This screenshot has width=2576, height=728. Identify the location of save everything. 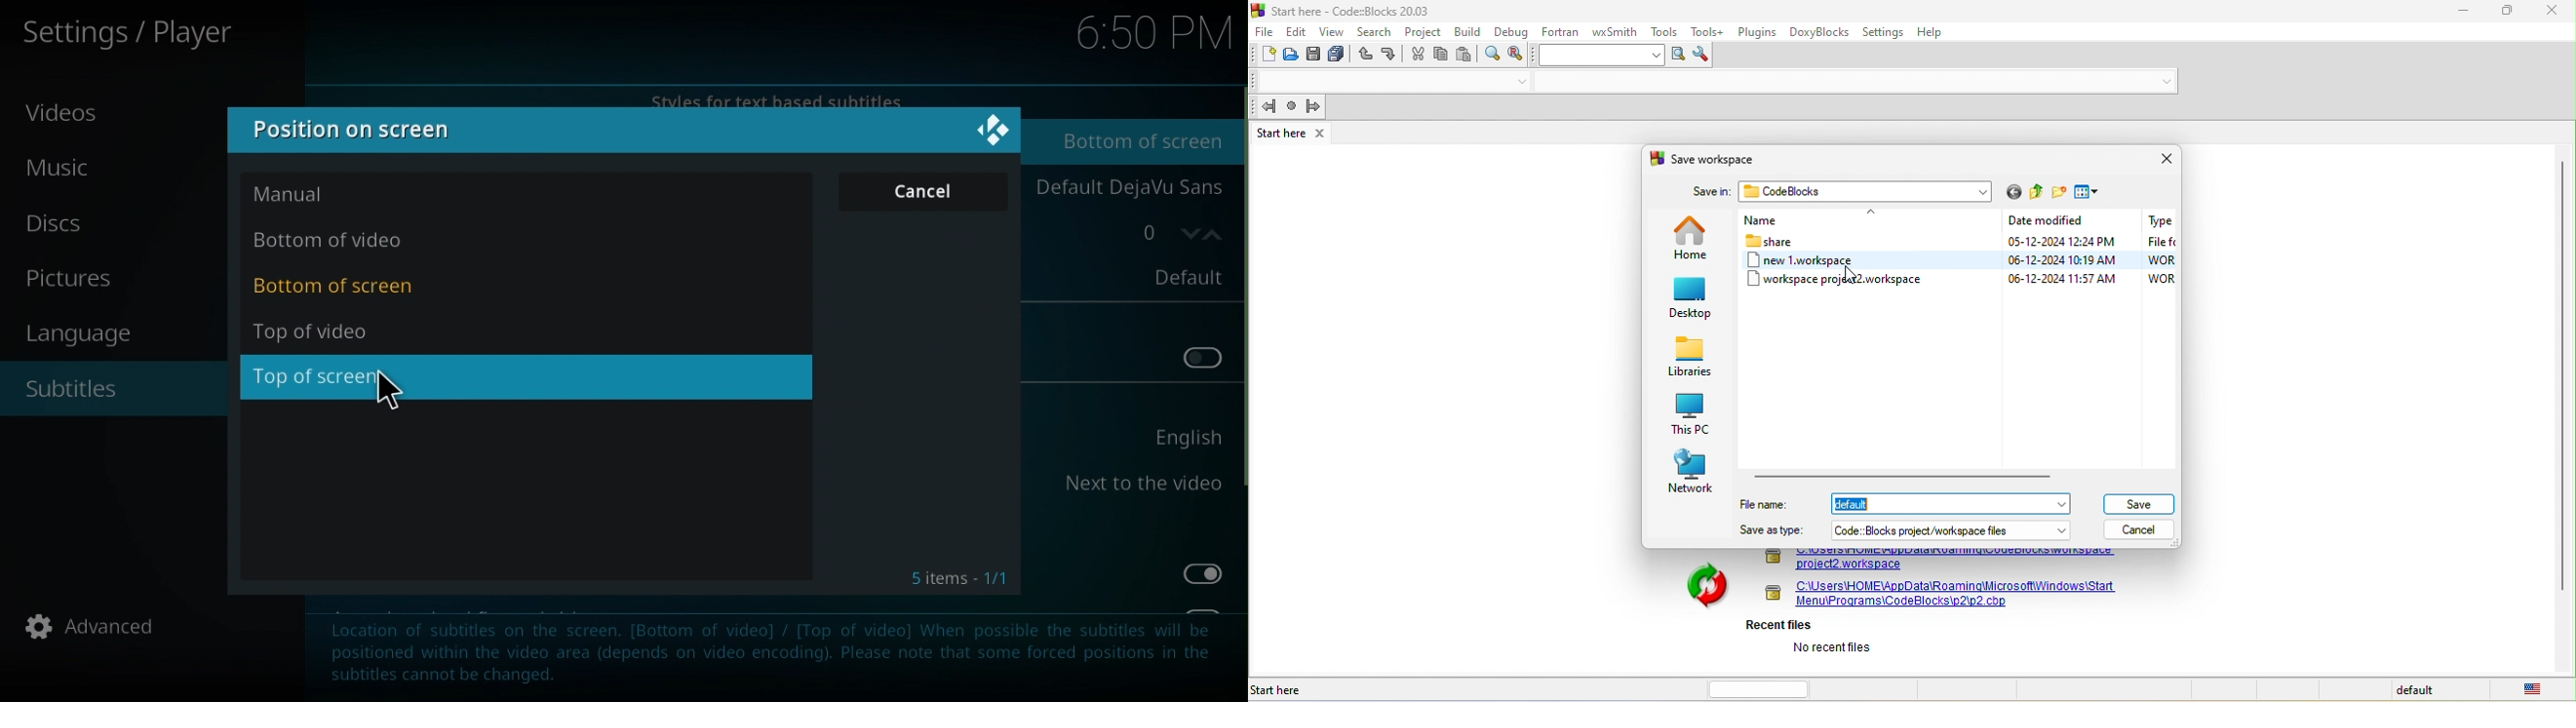
(1339, 56).